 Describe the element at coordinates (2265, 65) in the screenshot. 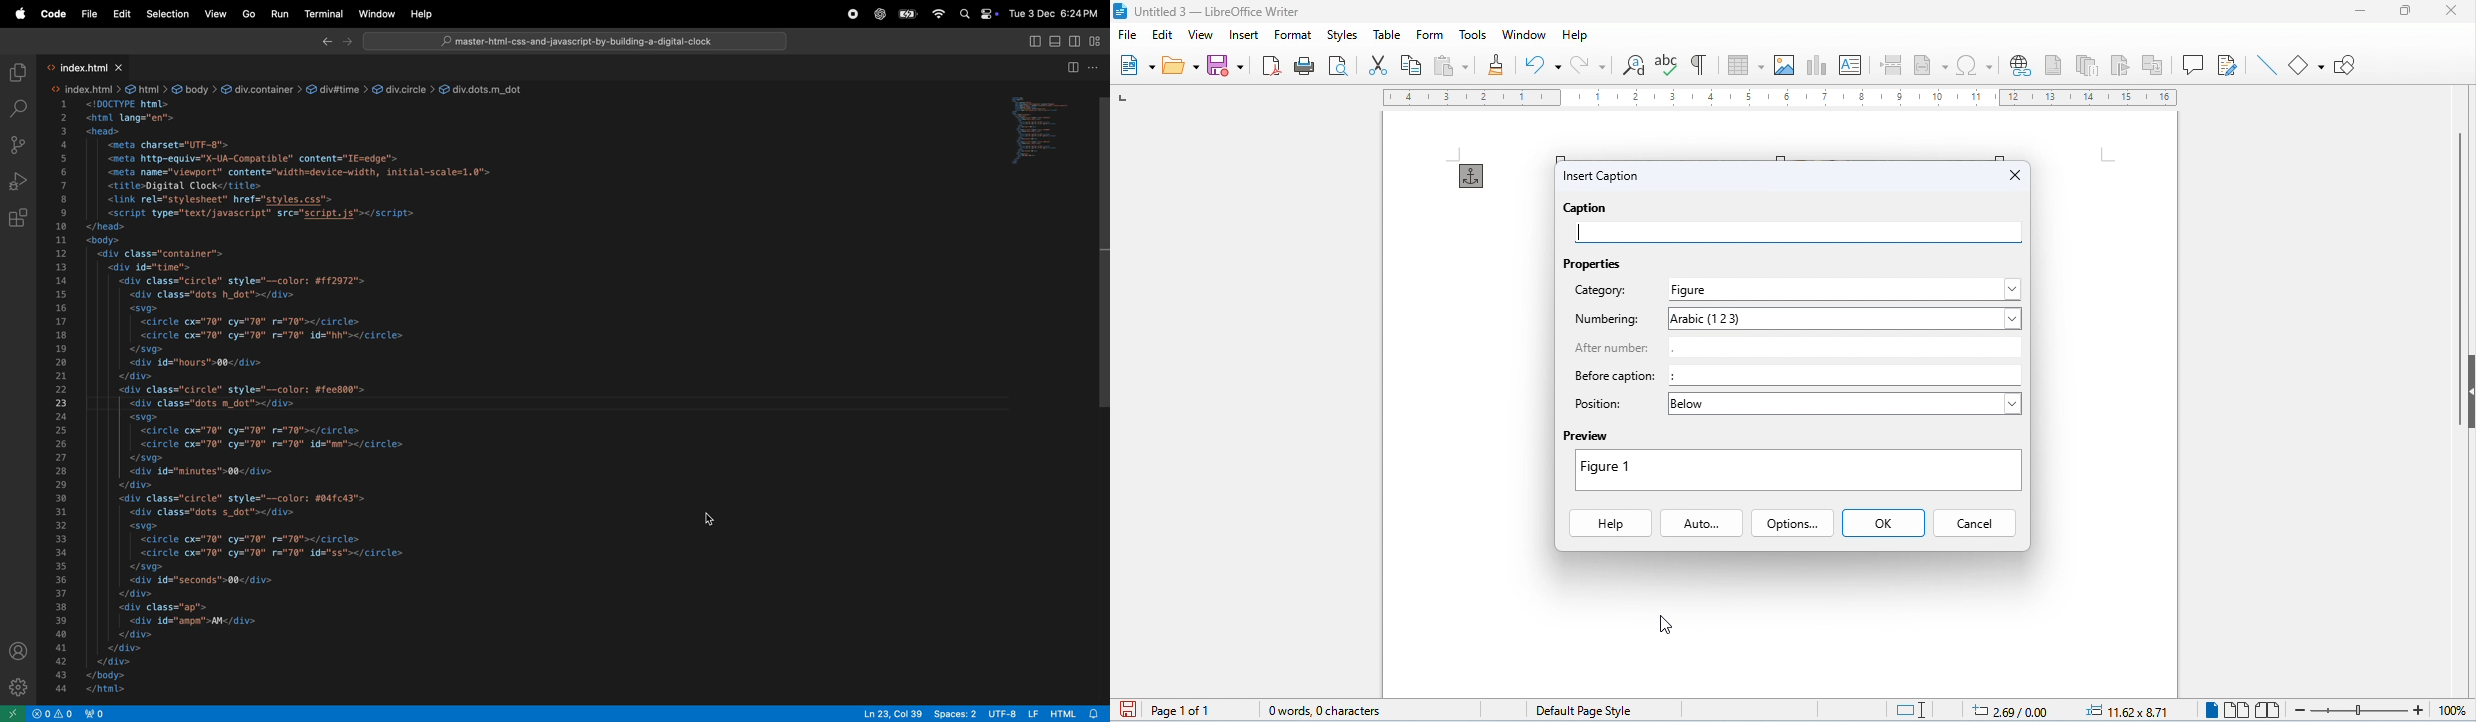

I see `line` at that location.